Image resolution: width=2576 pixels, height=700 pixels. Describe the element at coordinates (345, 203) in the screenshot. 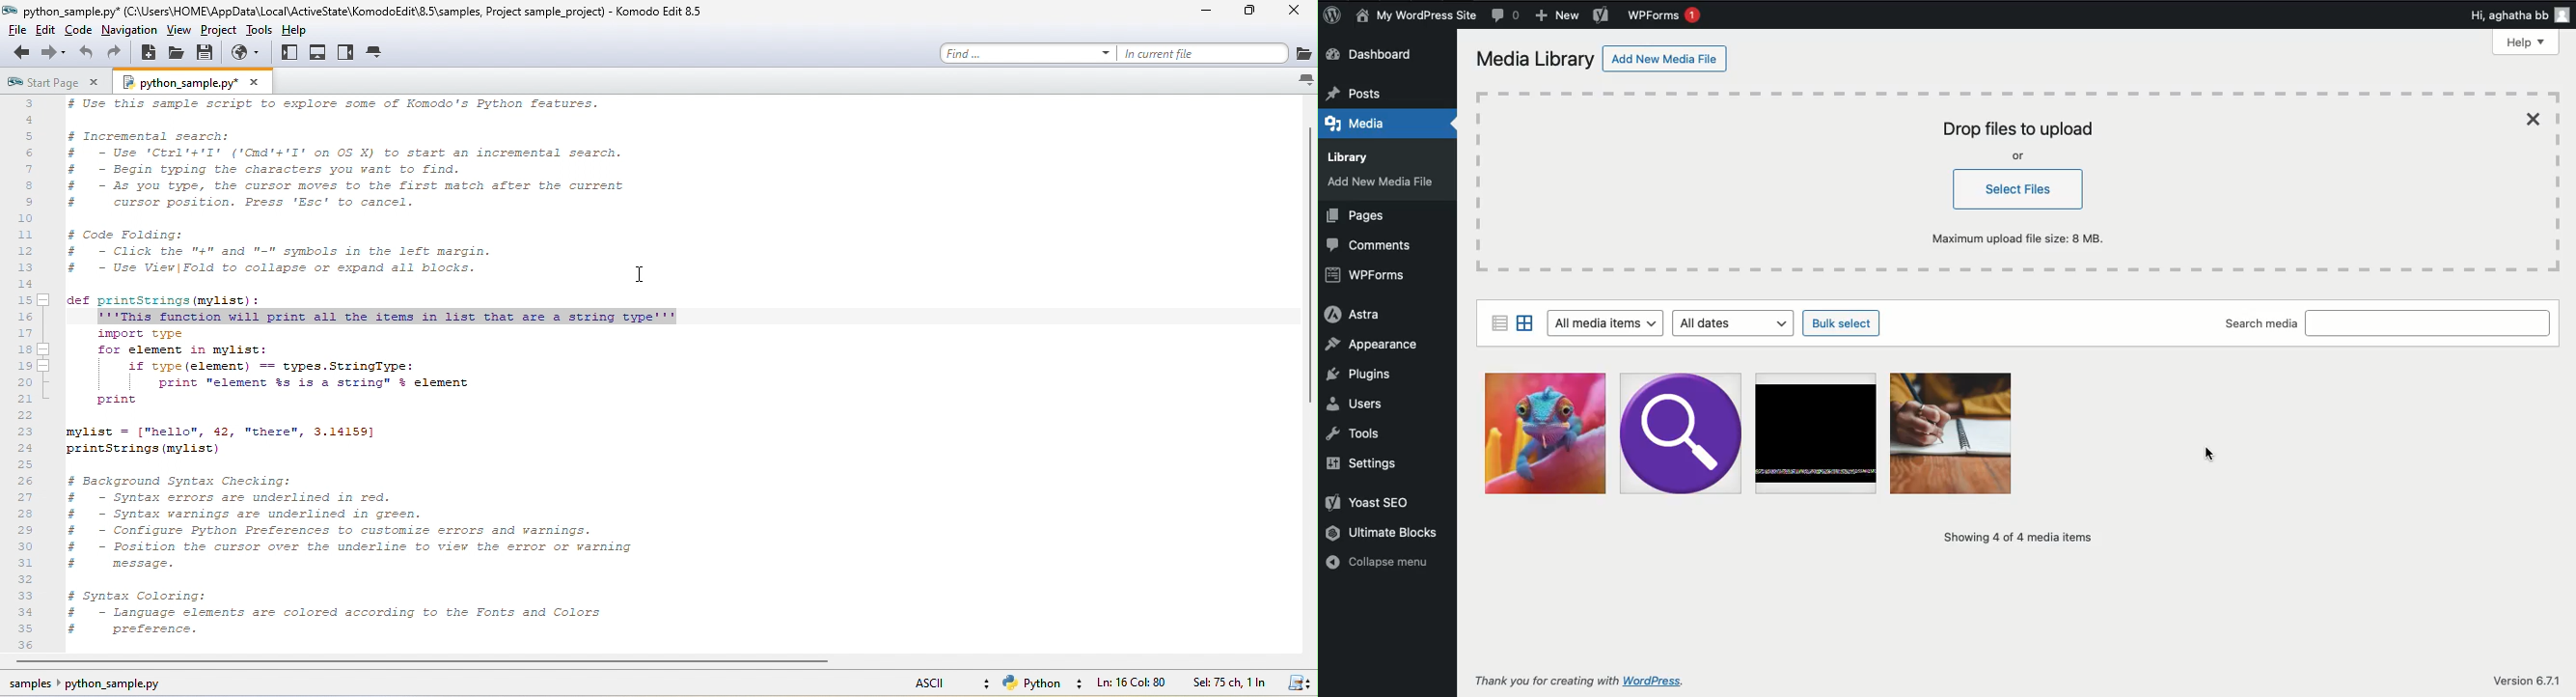

I see `code text` at that location.